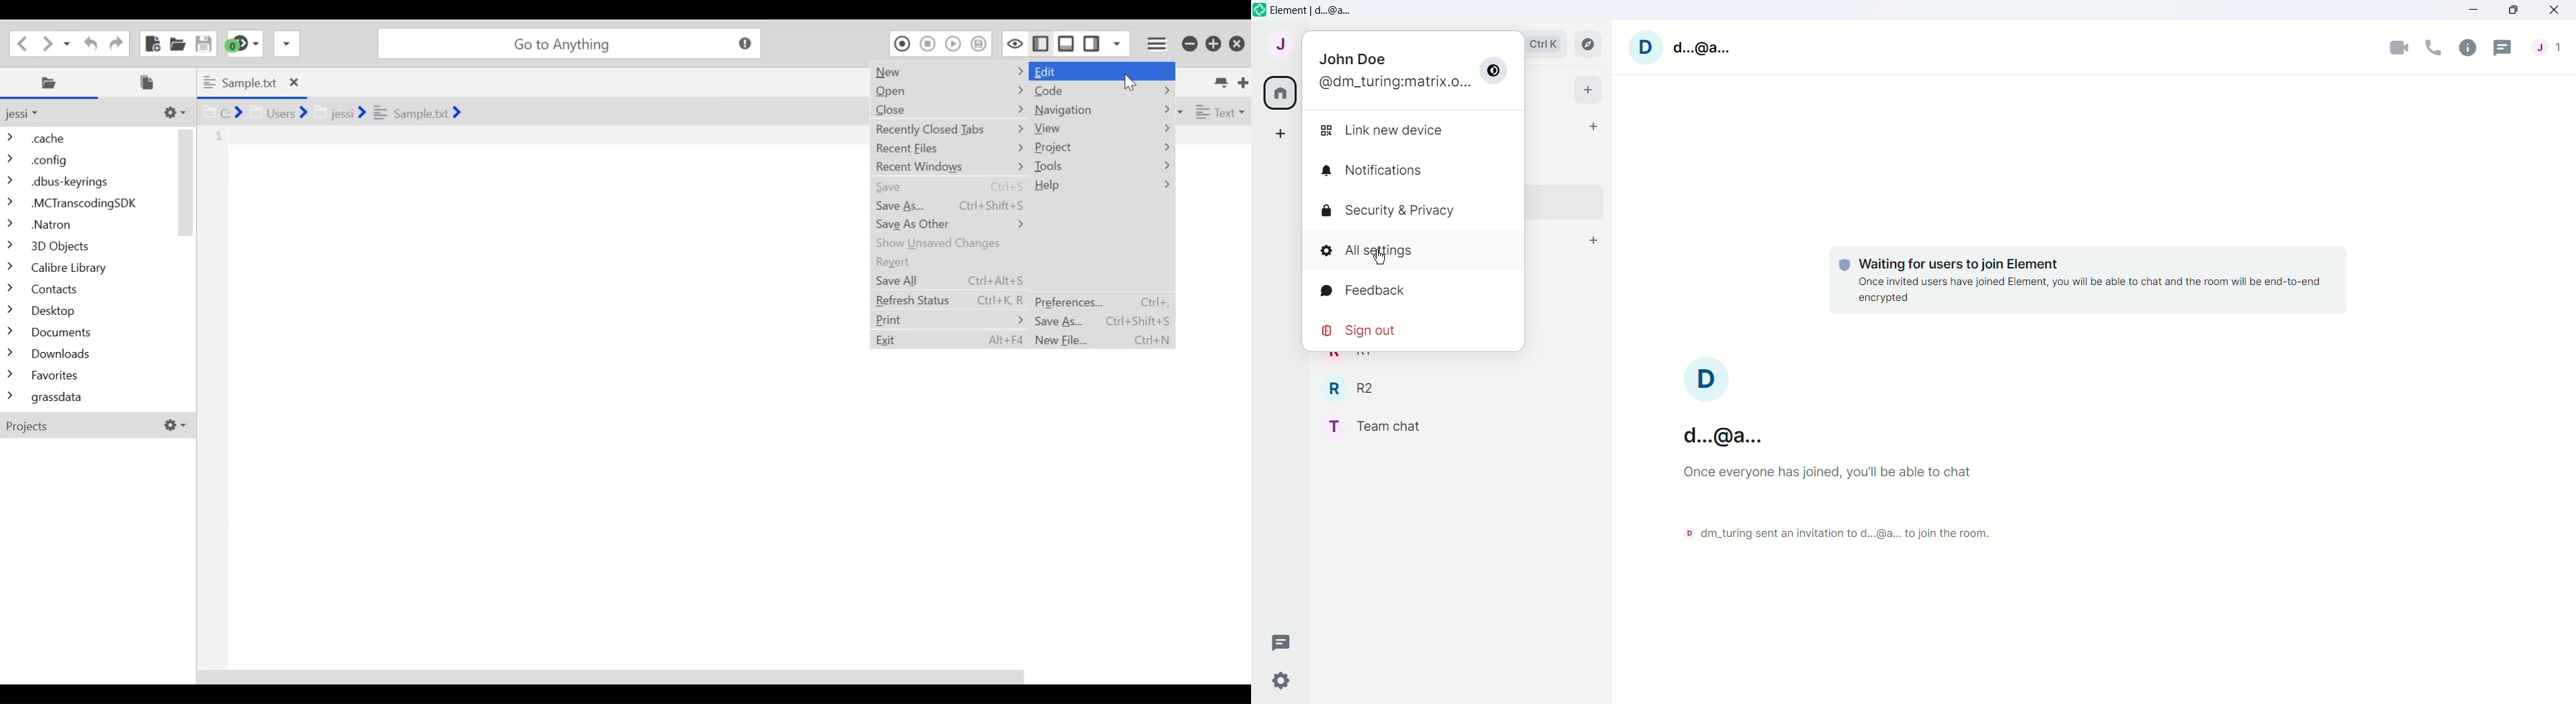 This screenshot has width=2576, height=728. I want to click on Element icon, so click(1259, 10).